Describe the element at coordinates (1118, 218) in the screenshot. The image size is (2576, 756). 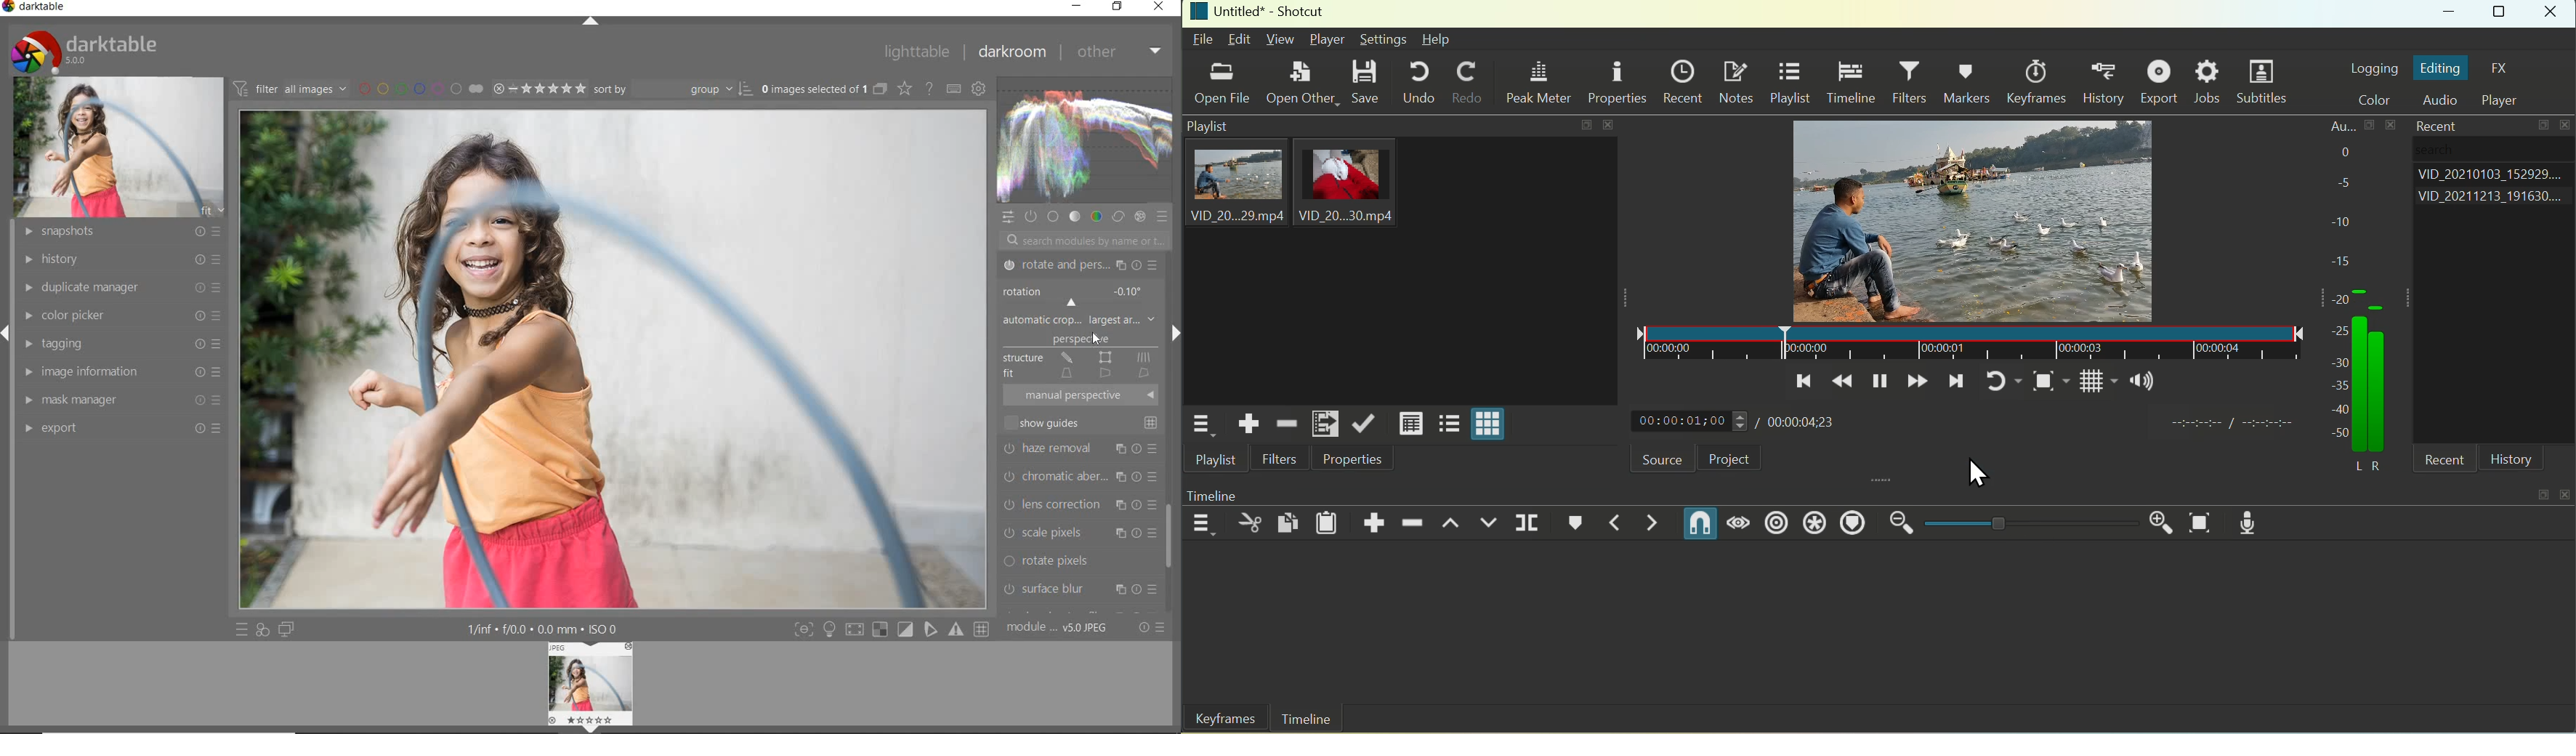
I see `correct` at that location.